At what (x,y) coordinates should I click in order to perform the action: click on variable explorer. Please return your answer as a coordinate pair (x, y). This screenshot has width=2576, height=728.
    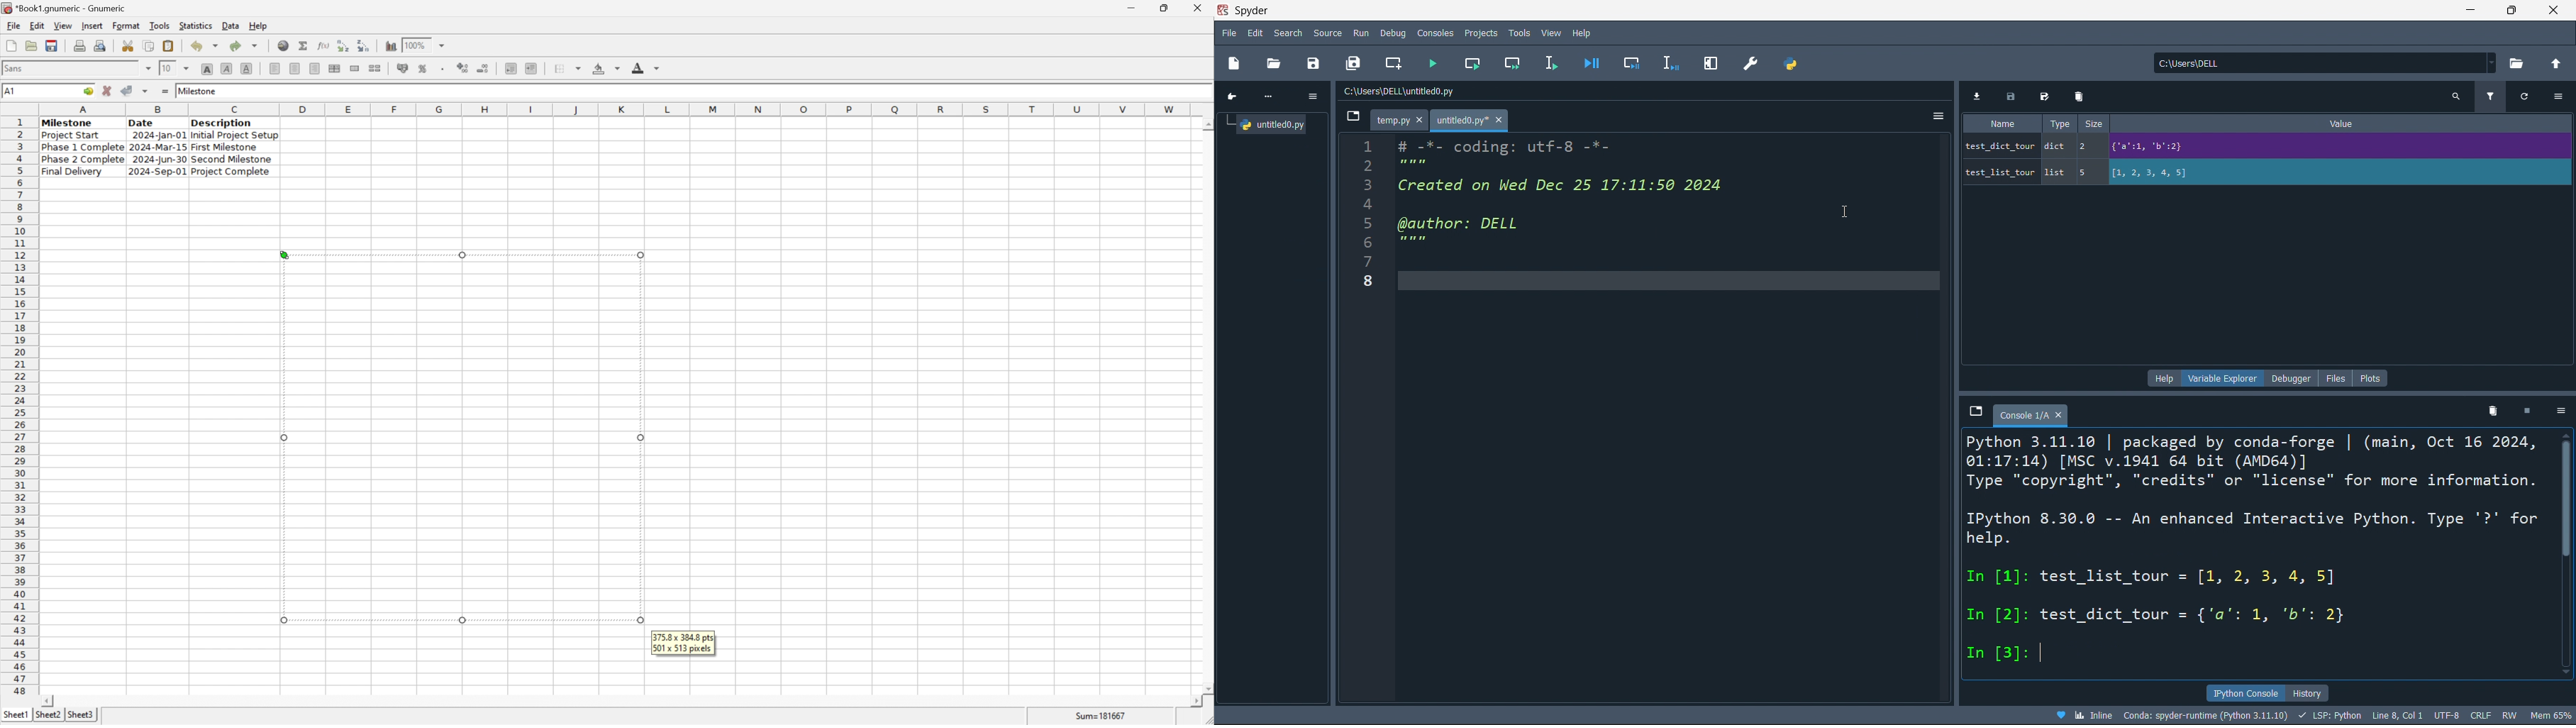
    Looking at the image, I should click on (2225, 378).